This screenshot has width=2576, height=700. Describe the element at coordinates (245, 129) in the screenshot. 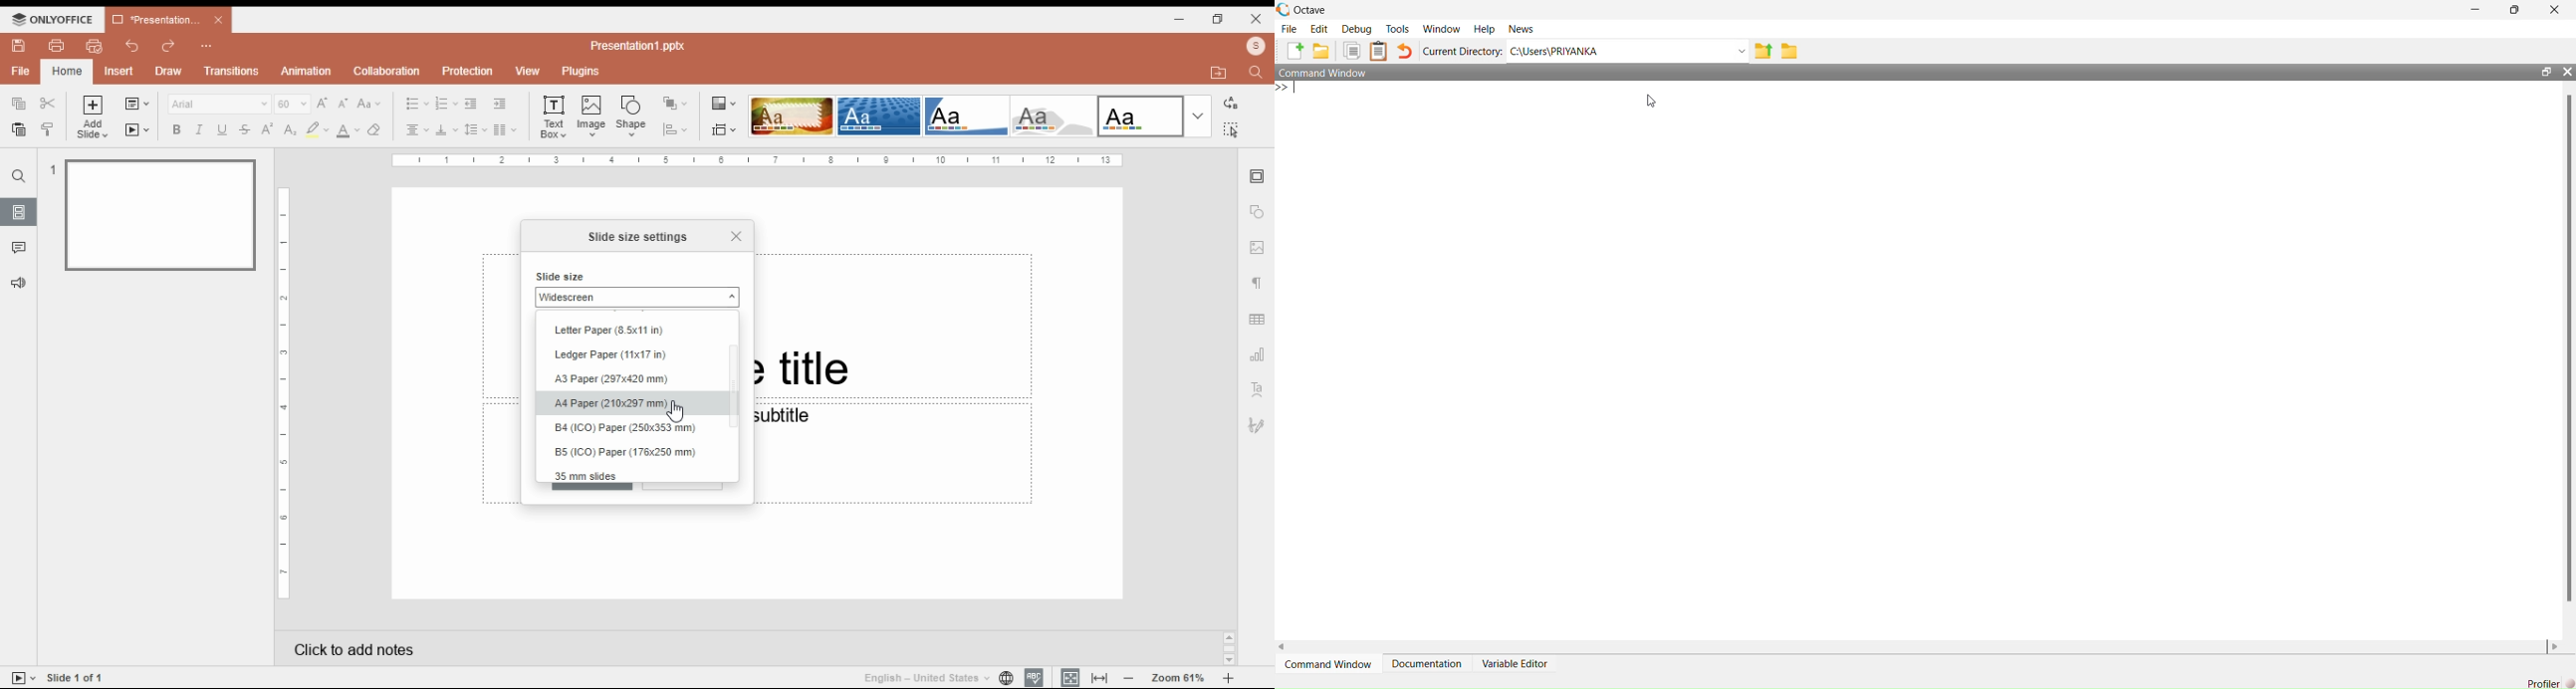

I see `strikethrough` at that location.